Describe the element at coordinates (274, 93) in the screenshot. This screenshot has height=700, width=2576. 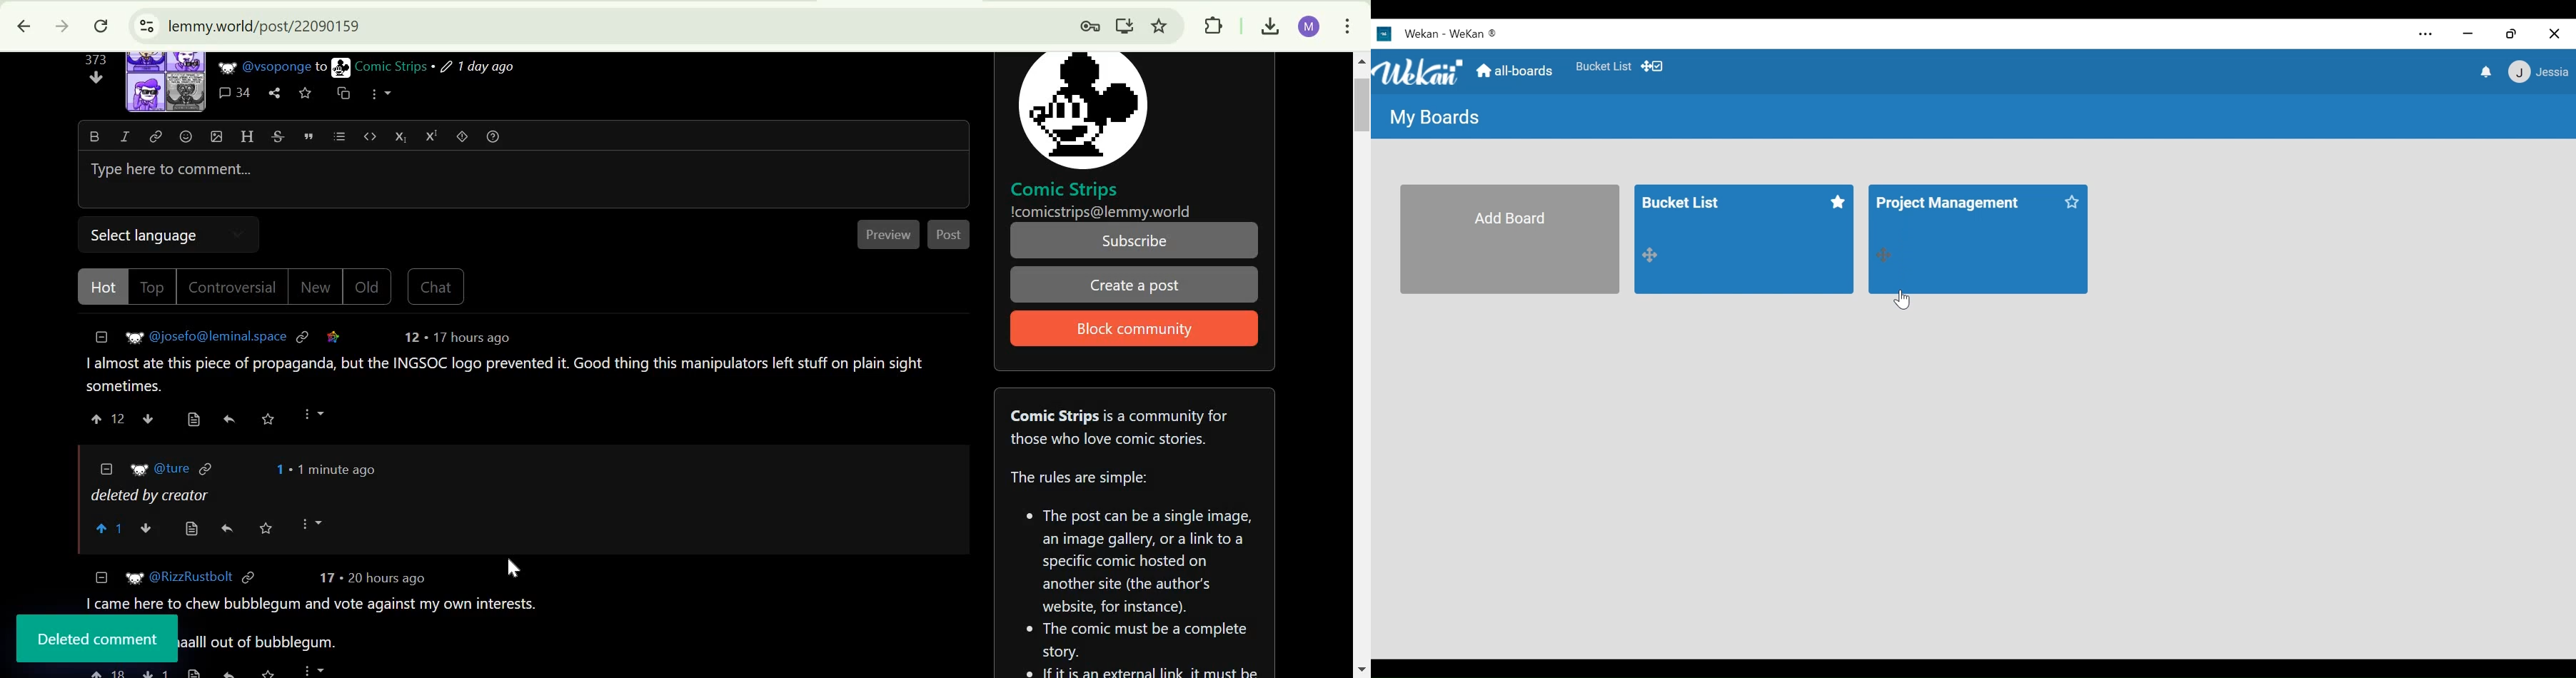
I see `share` at that location.